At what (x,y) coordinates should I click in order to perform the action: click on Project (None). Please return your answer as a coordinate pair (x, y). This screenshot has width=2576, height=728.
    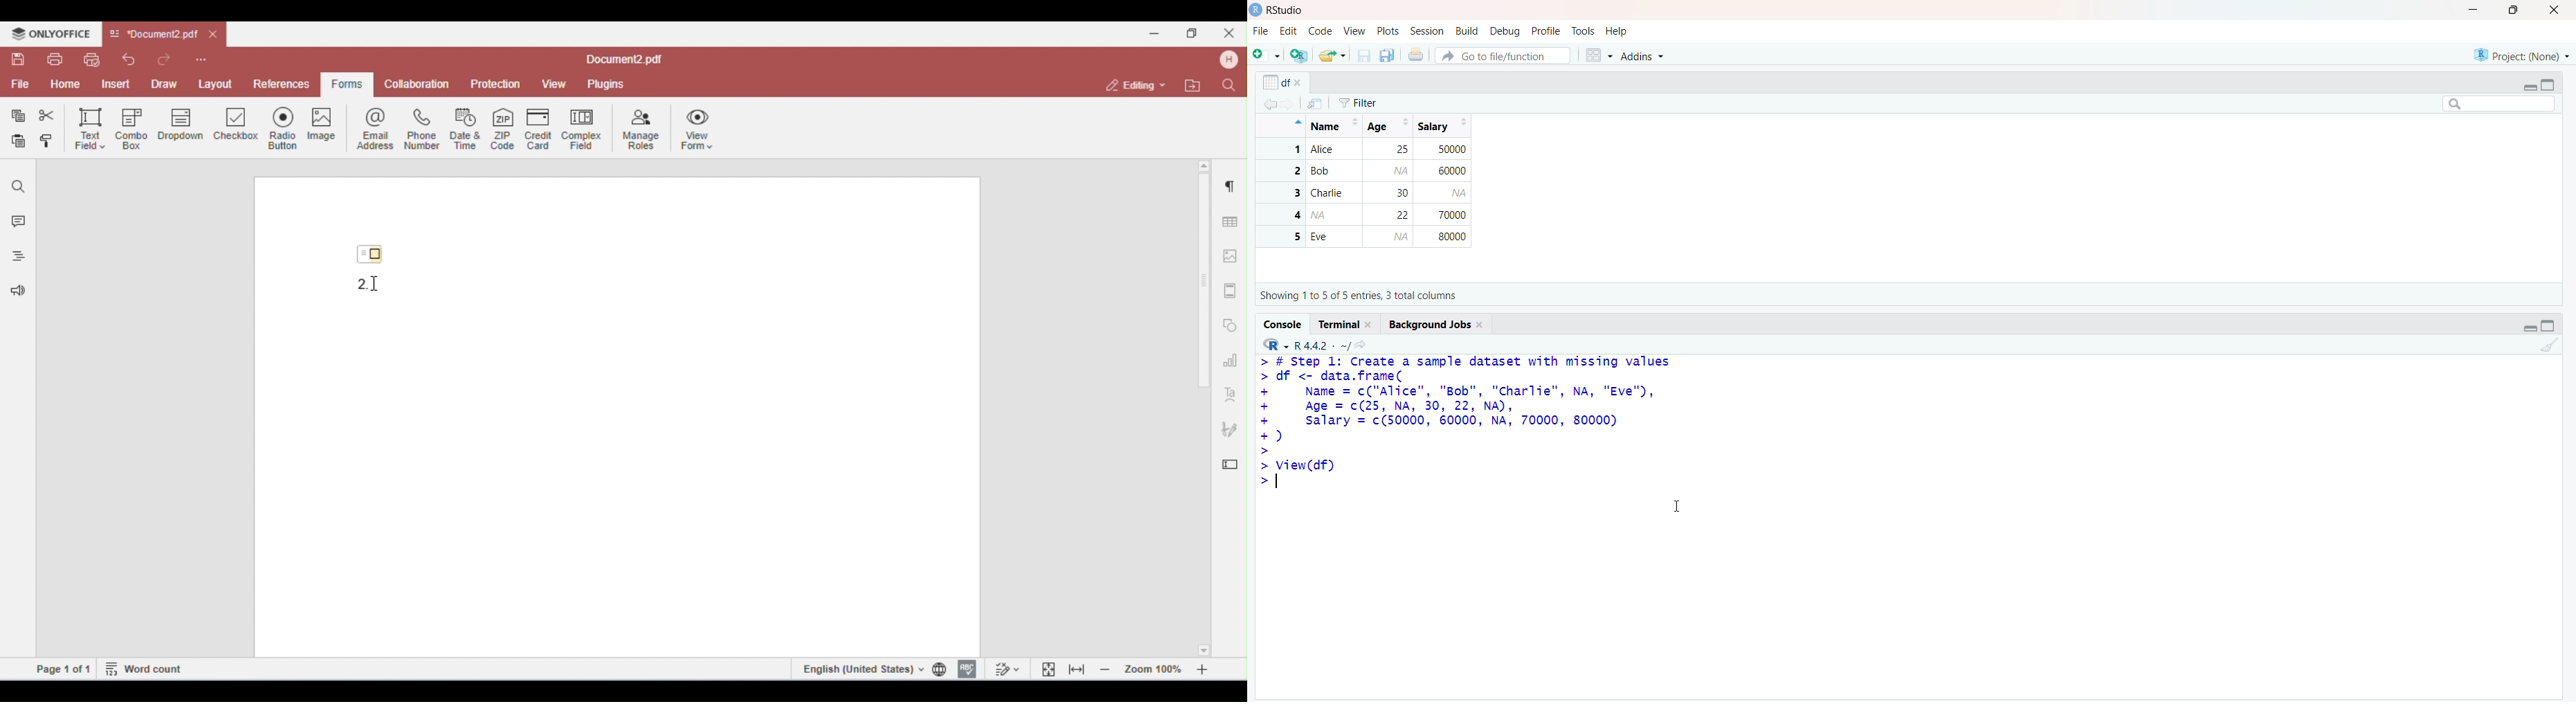
    Looking at the image, I should click on (2521, 55).